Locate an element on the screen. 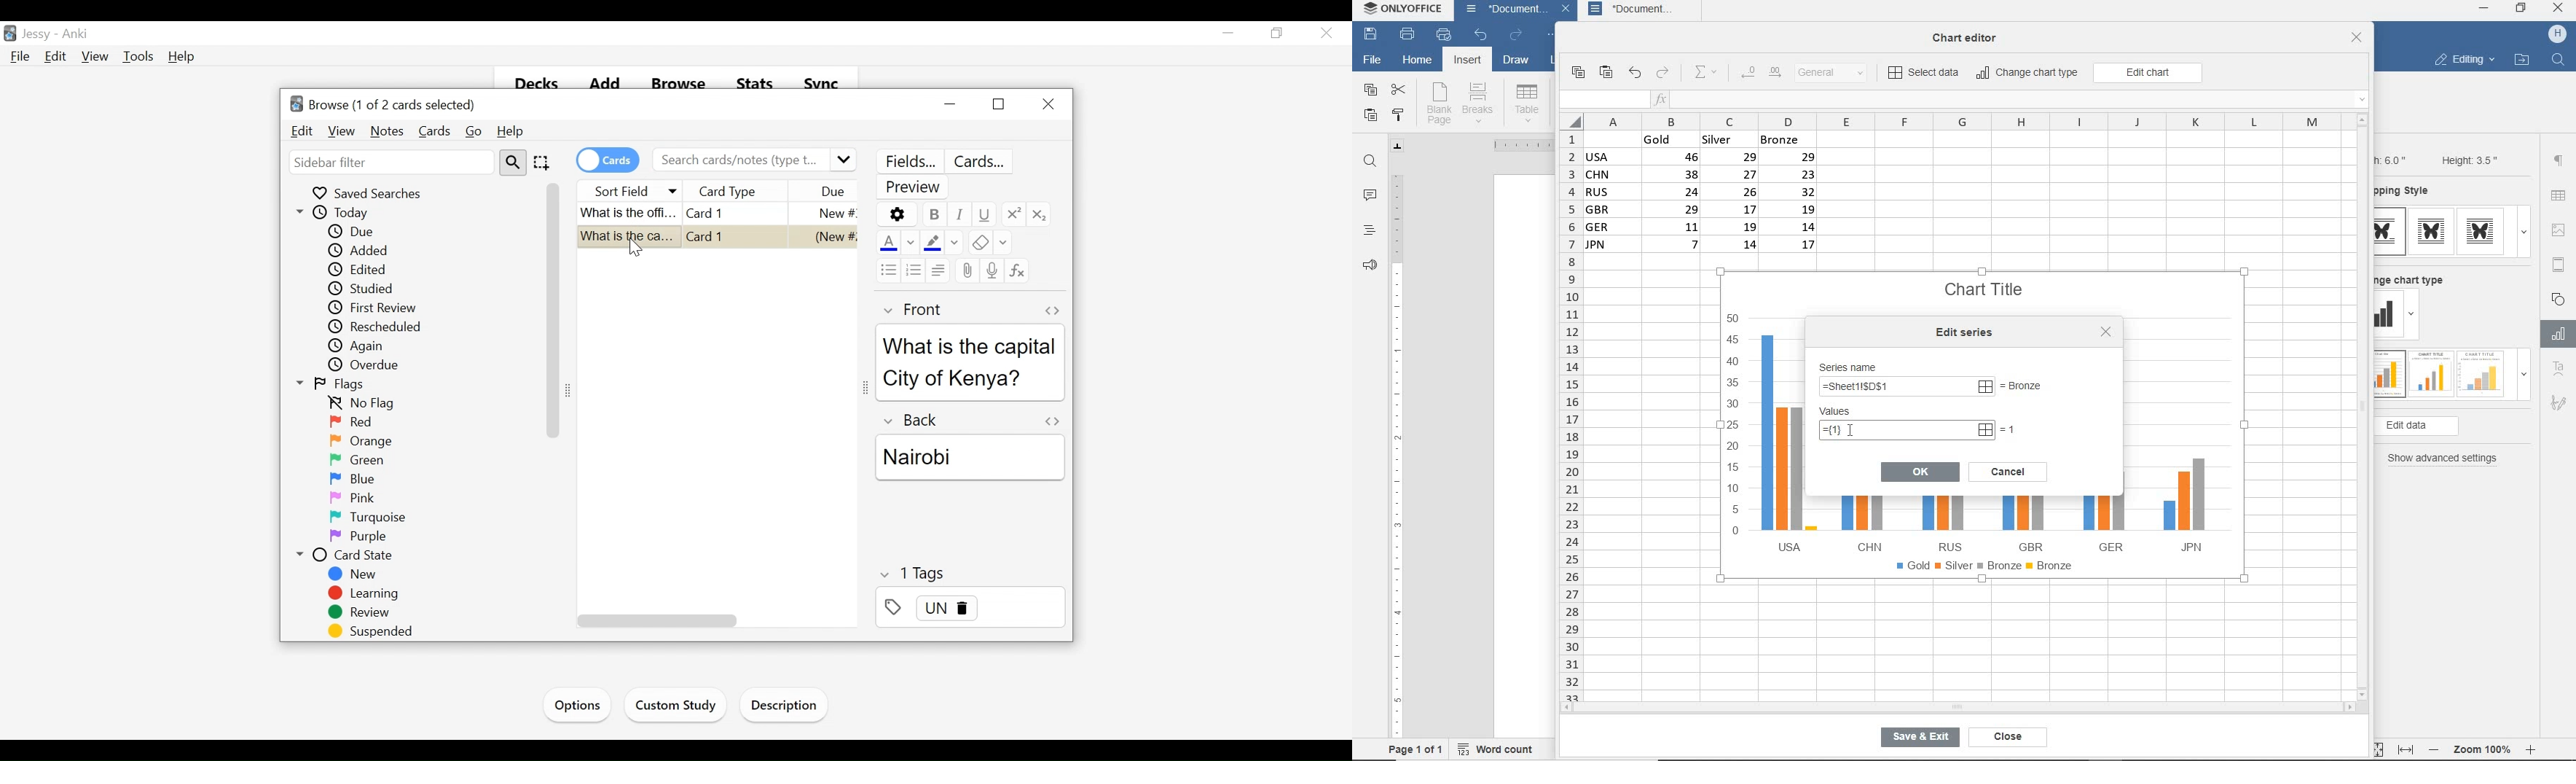 The width and height of the screenshot is (2576, 784). Anki is located at coordinates (79, 35).